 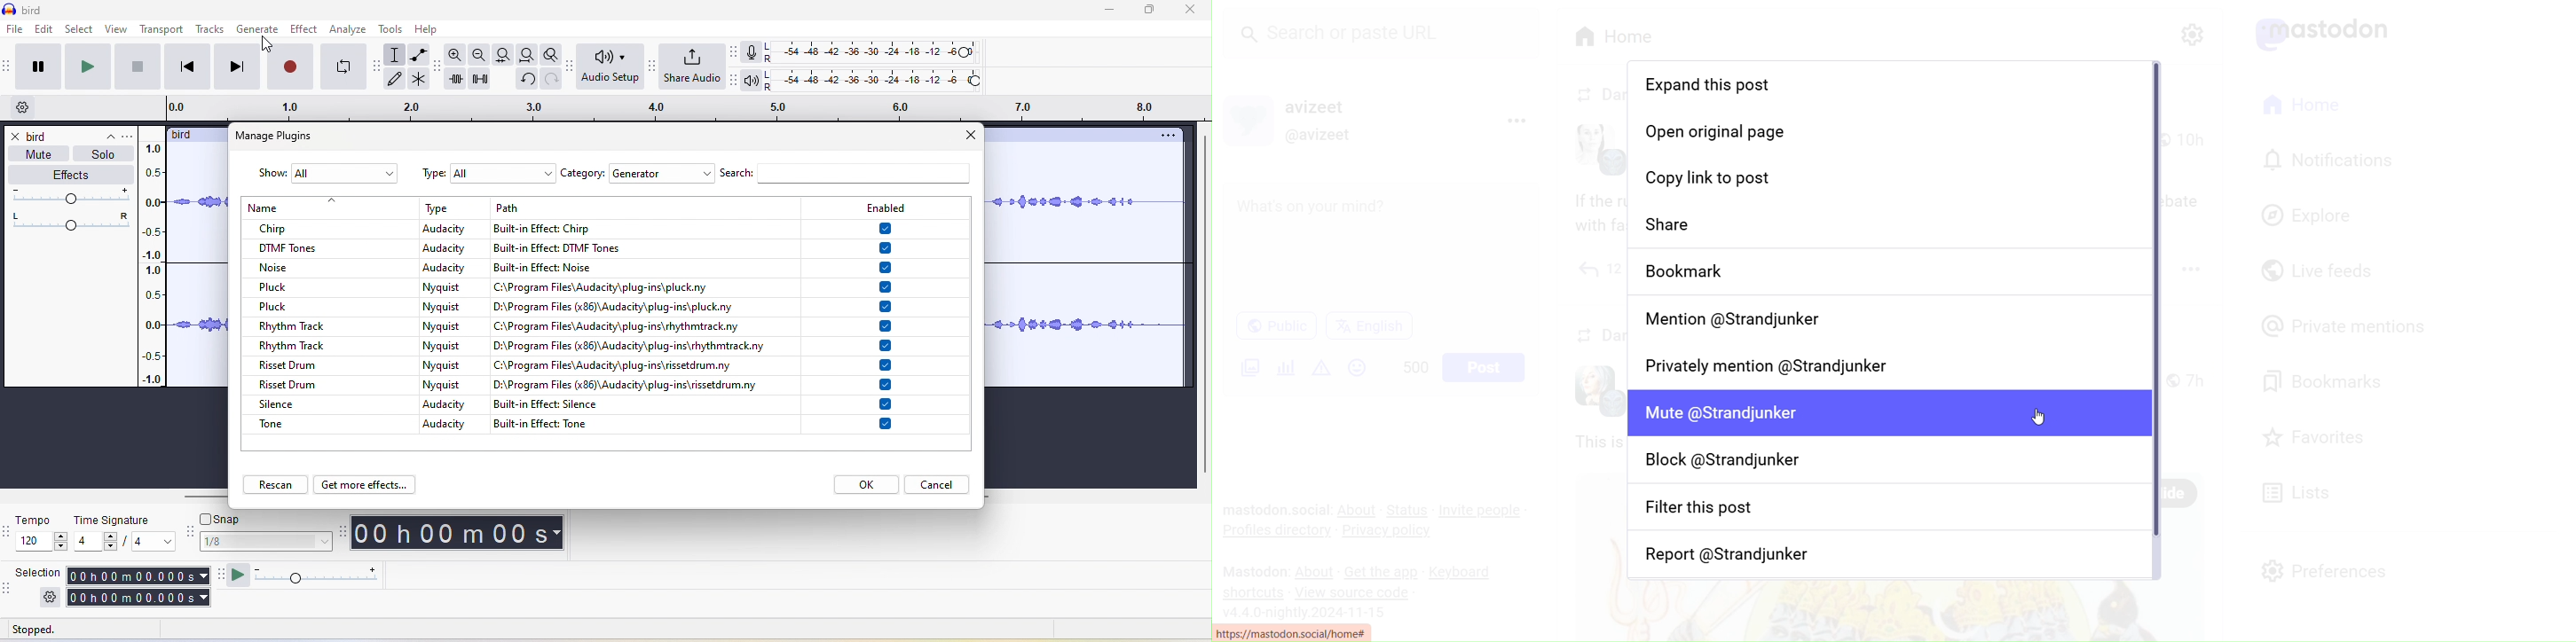 I want to click on mute, so click(x=44, y=153).